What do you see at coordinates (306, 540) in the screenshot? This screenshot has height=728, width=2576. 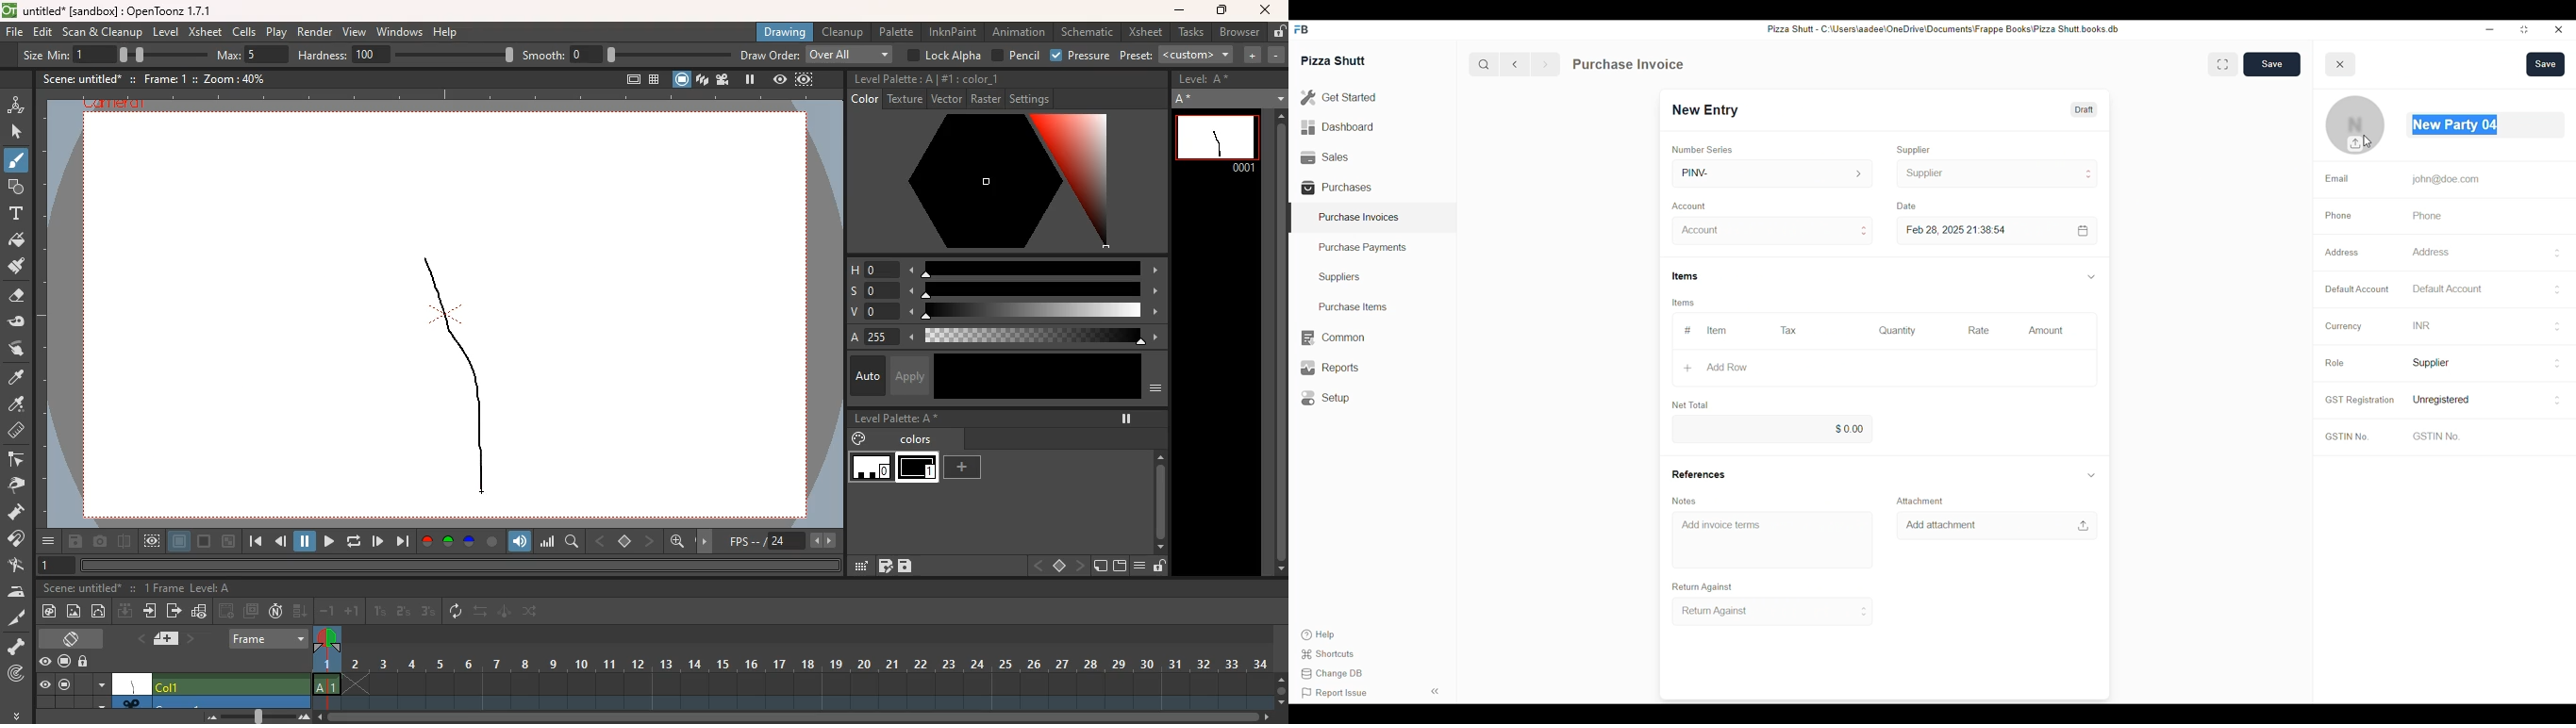 I see `pause` at bounding box center [306, 540].